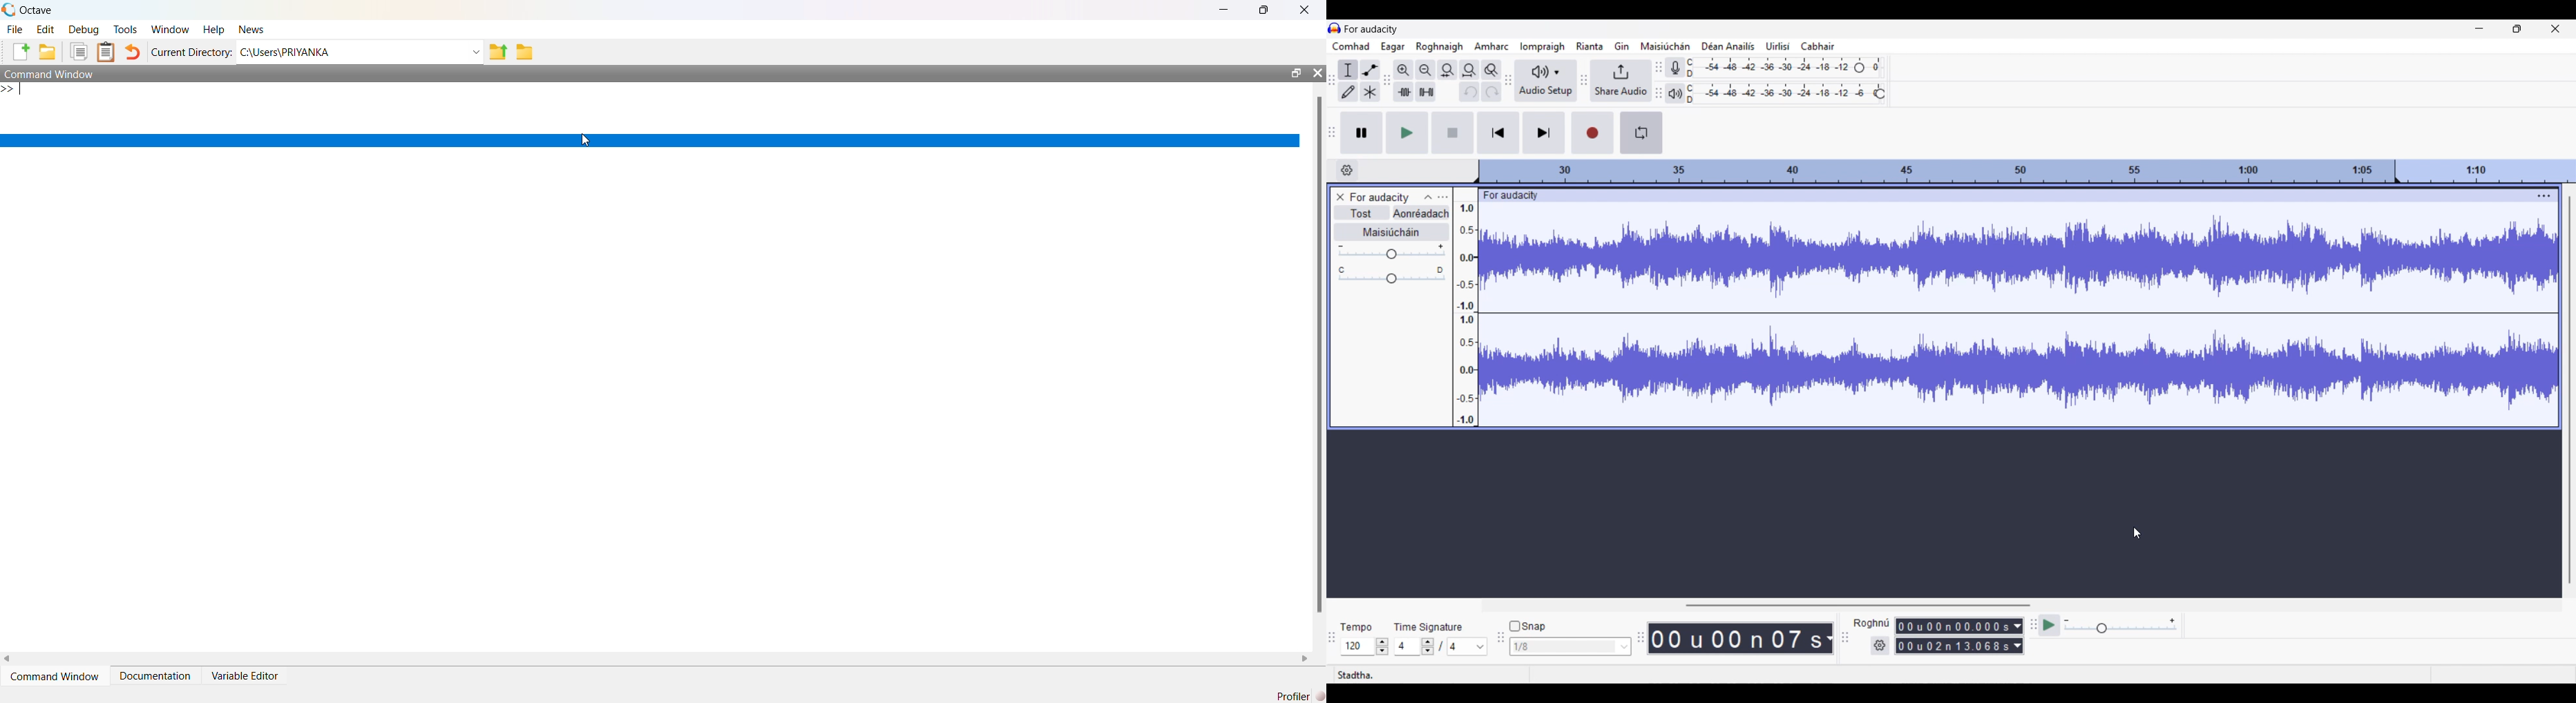 This screenshot has height=728, width=2576. Describe the element at coordinates (192, 52) in the screenshot. I see `Current Directory:` at that location.